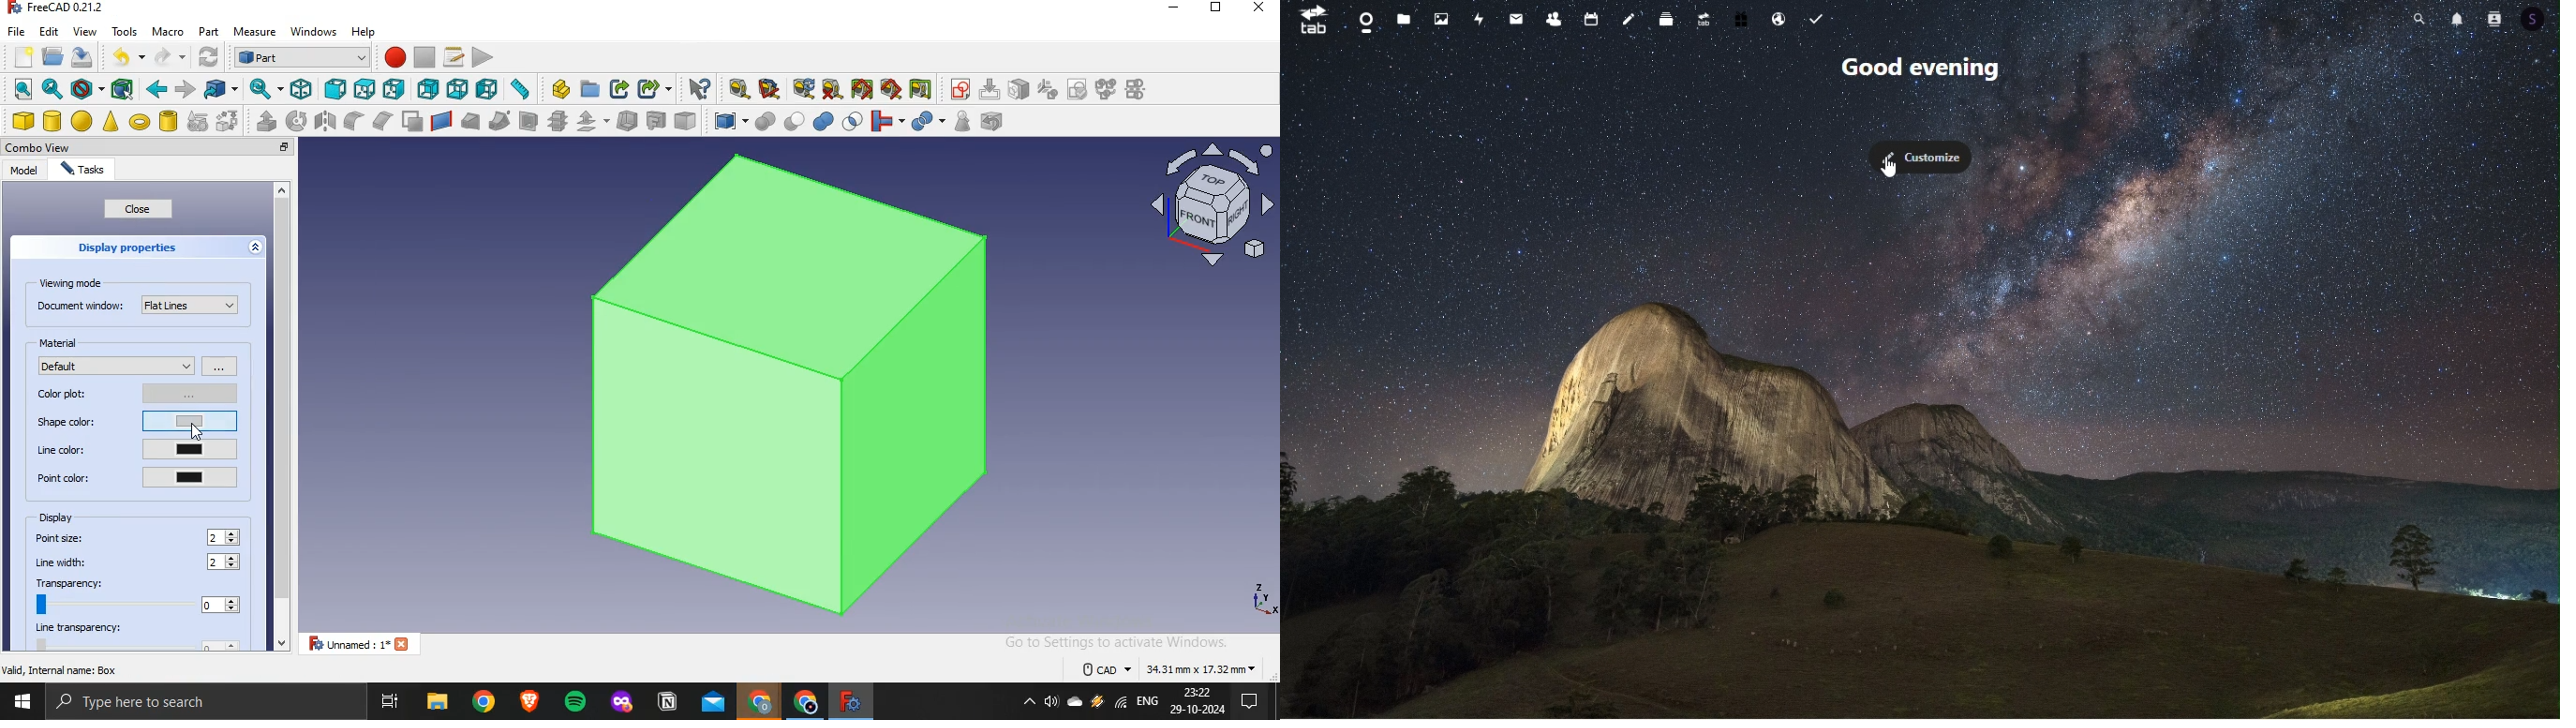 This screenshot has height=728, width=2576. I want to click on redo, so click(163, 57).